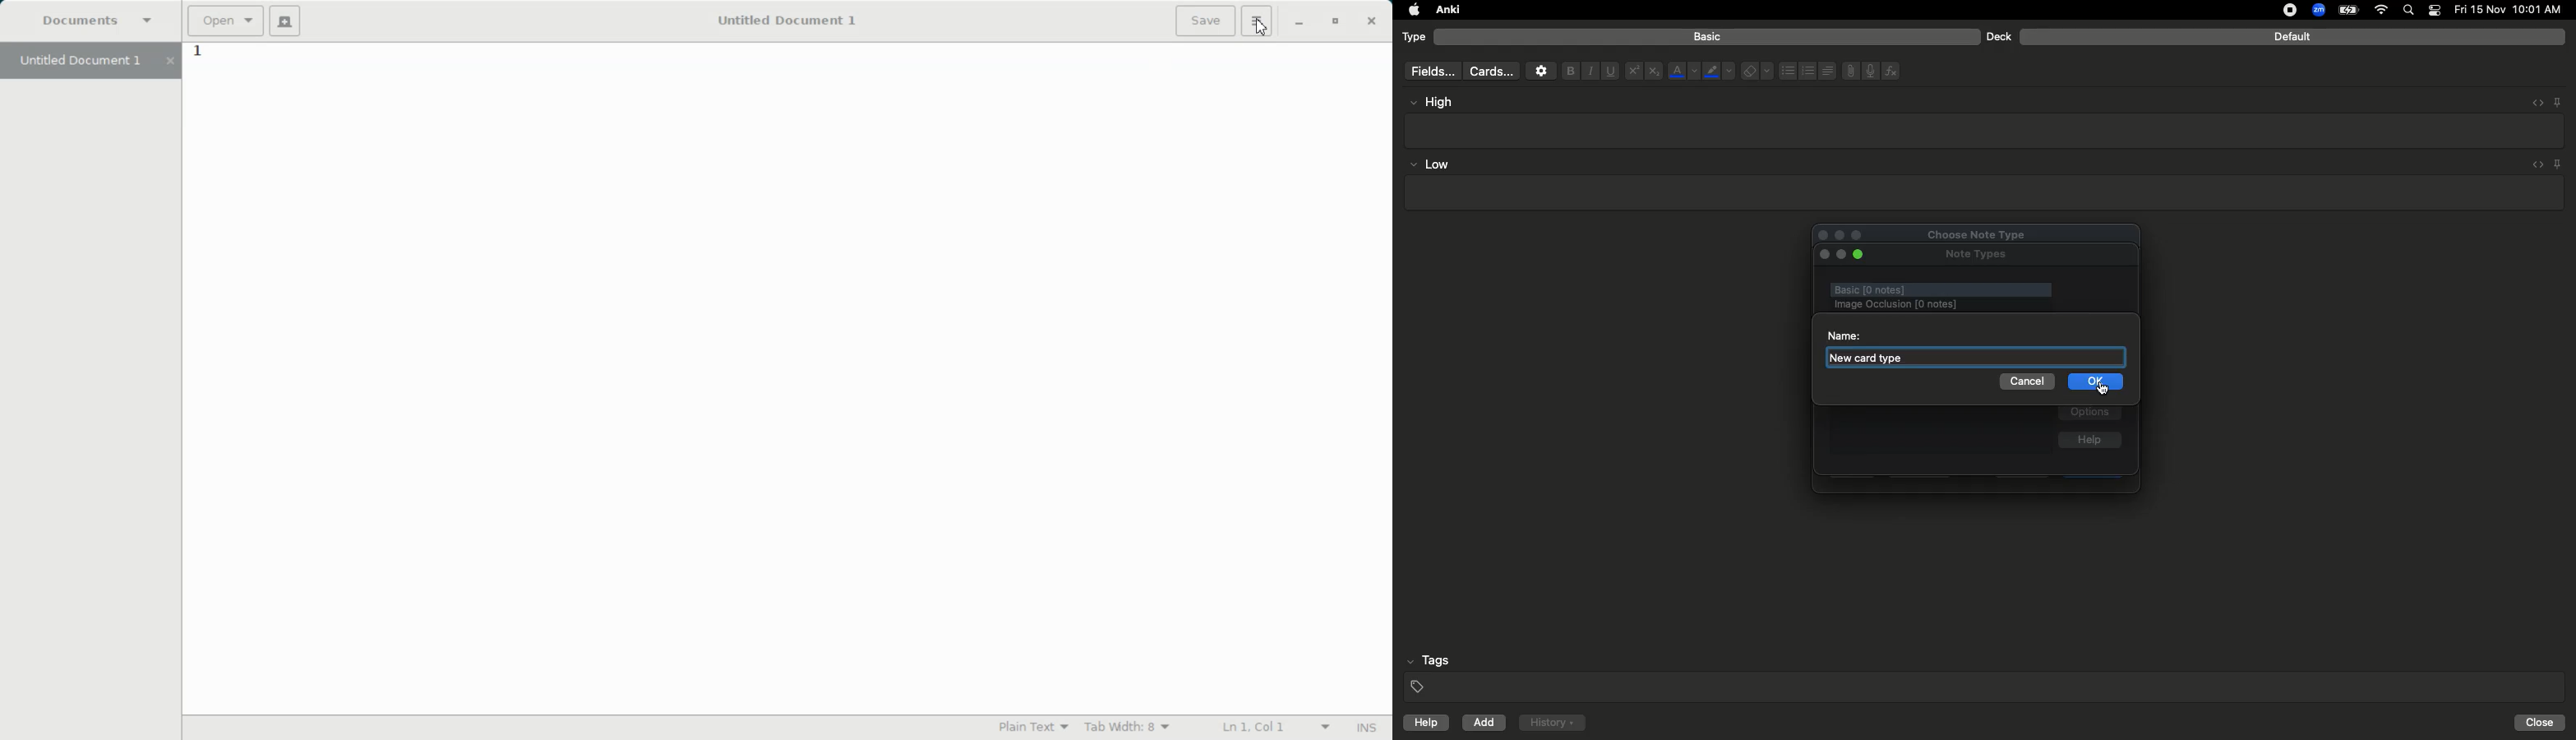 Image resolution: width=2576 pixels, height=756 pixels. I want to click on Embed, so click(2534, 165).